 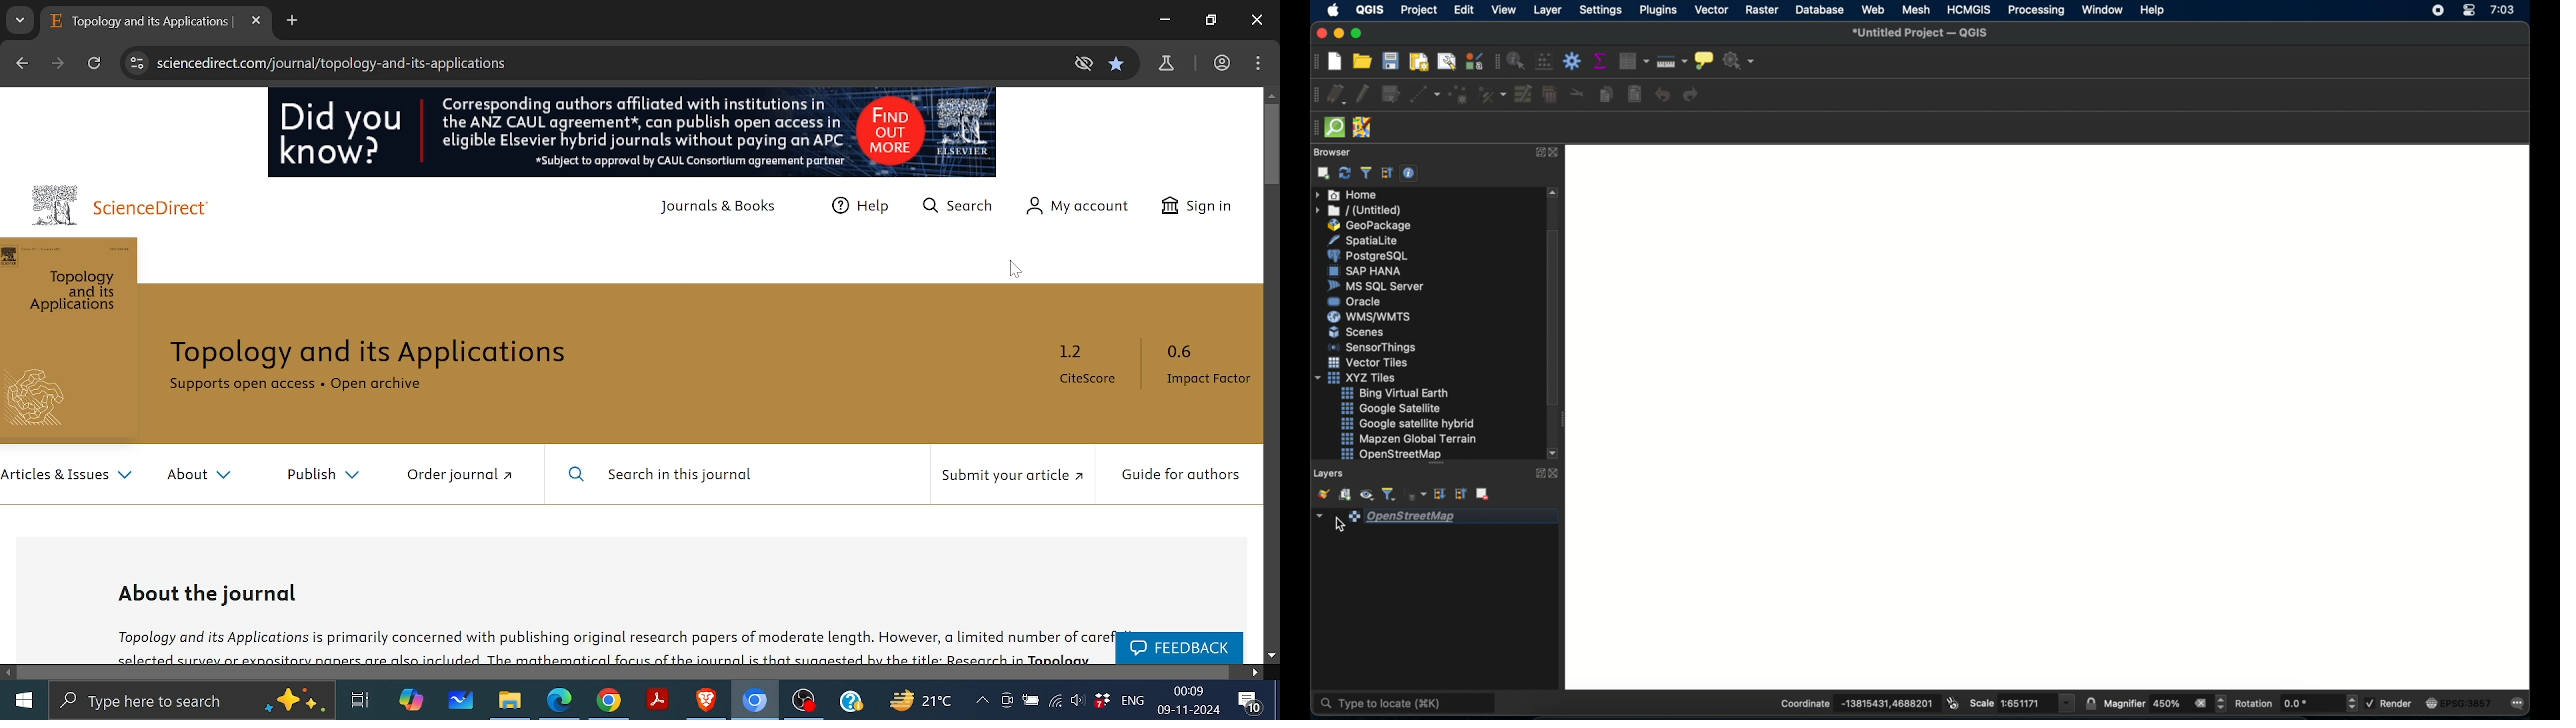 What do you see at coordinates (24, 701) in the screenshot?
I see ` start` at bounding box center [24, 701].